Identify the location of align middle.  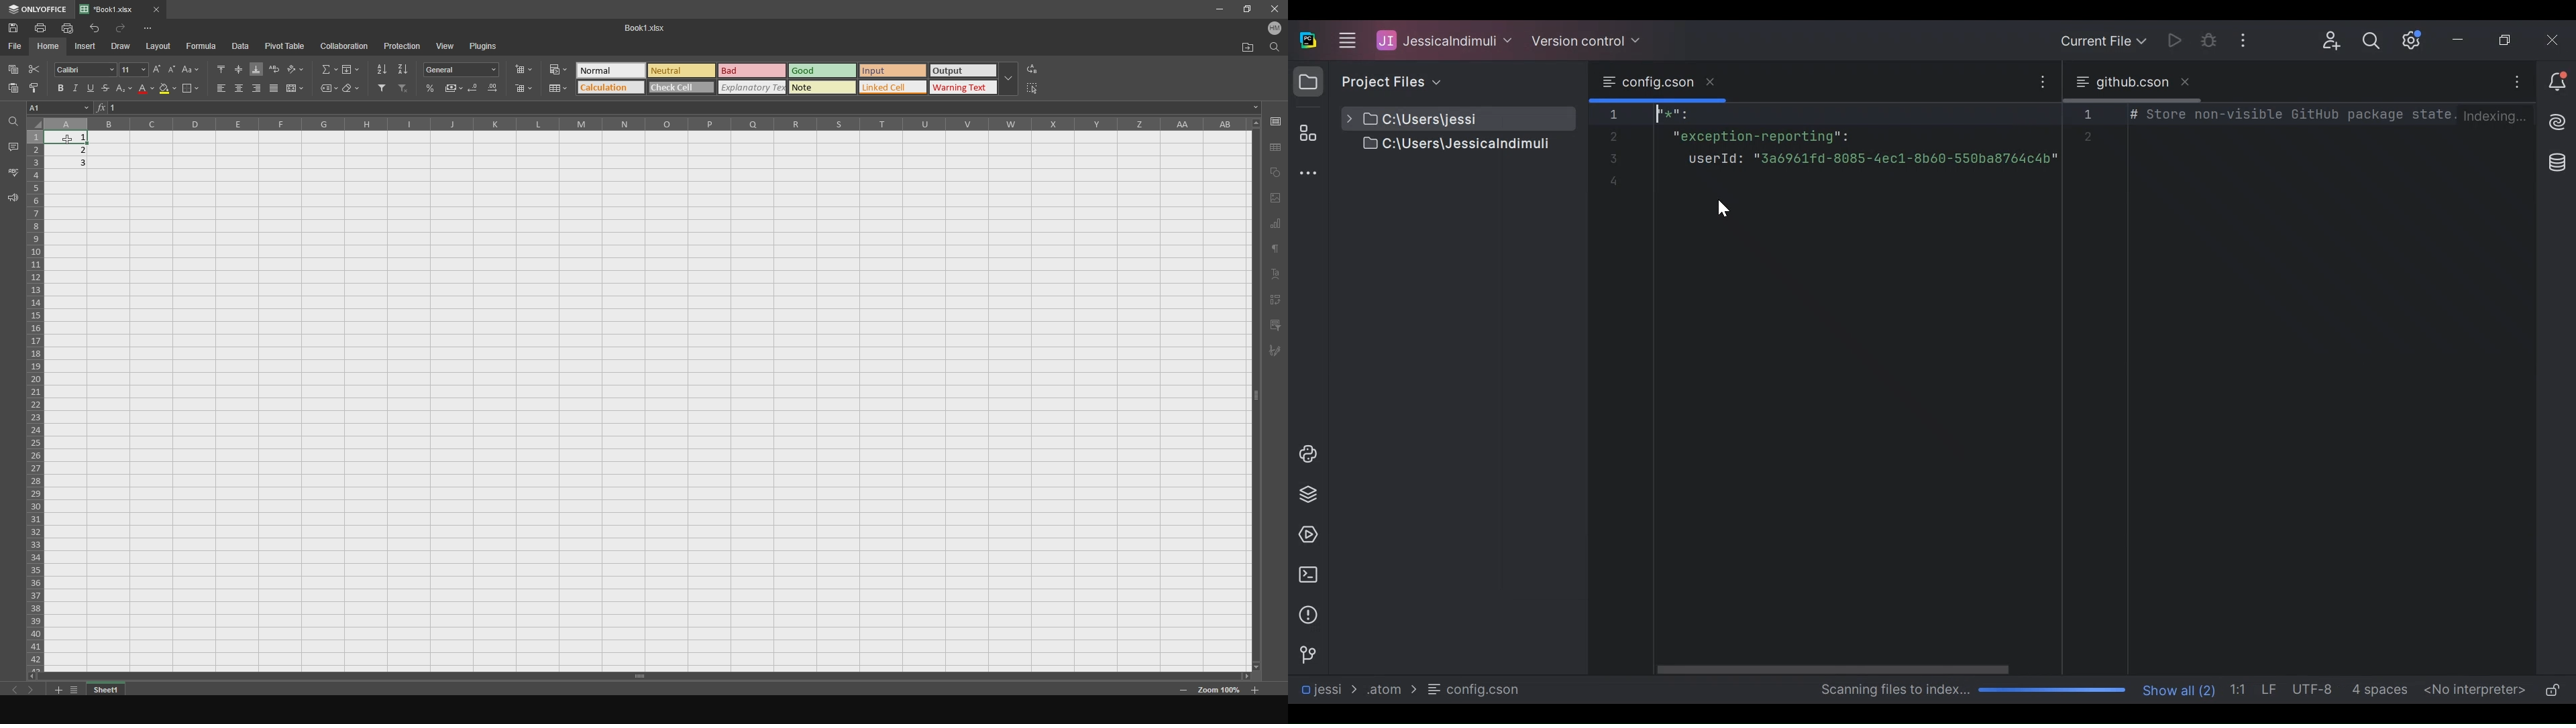
(237, 67).